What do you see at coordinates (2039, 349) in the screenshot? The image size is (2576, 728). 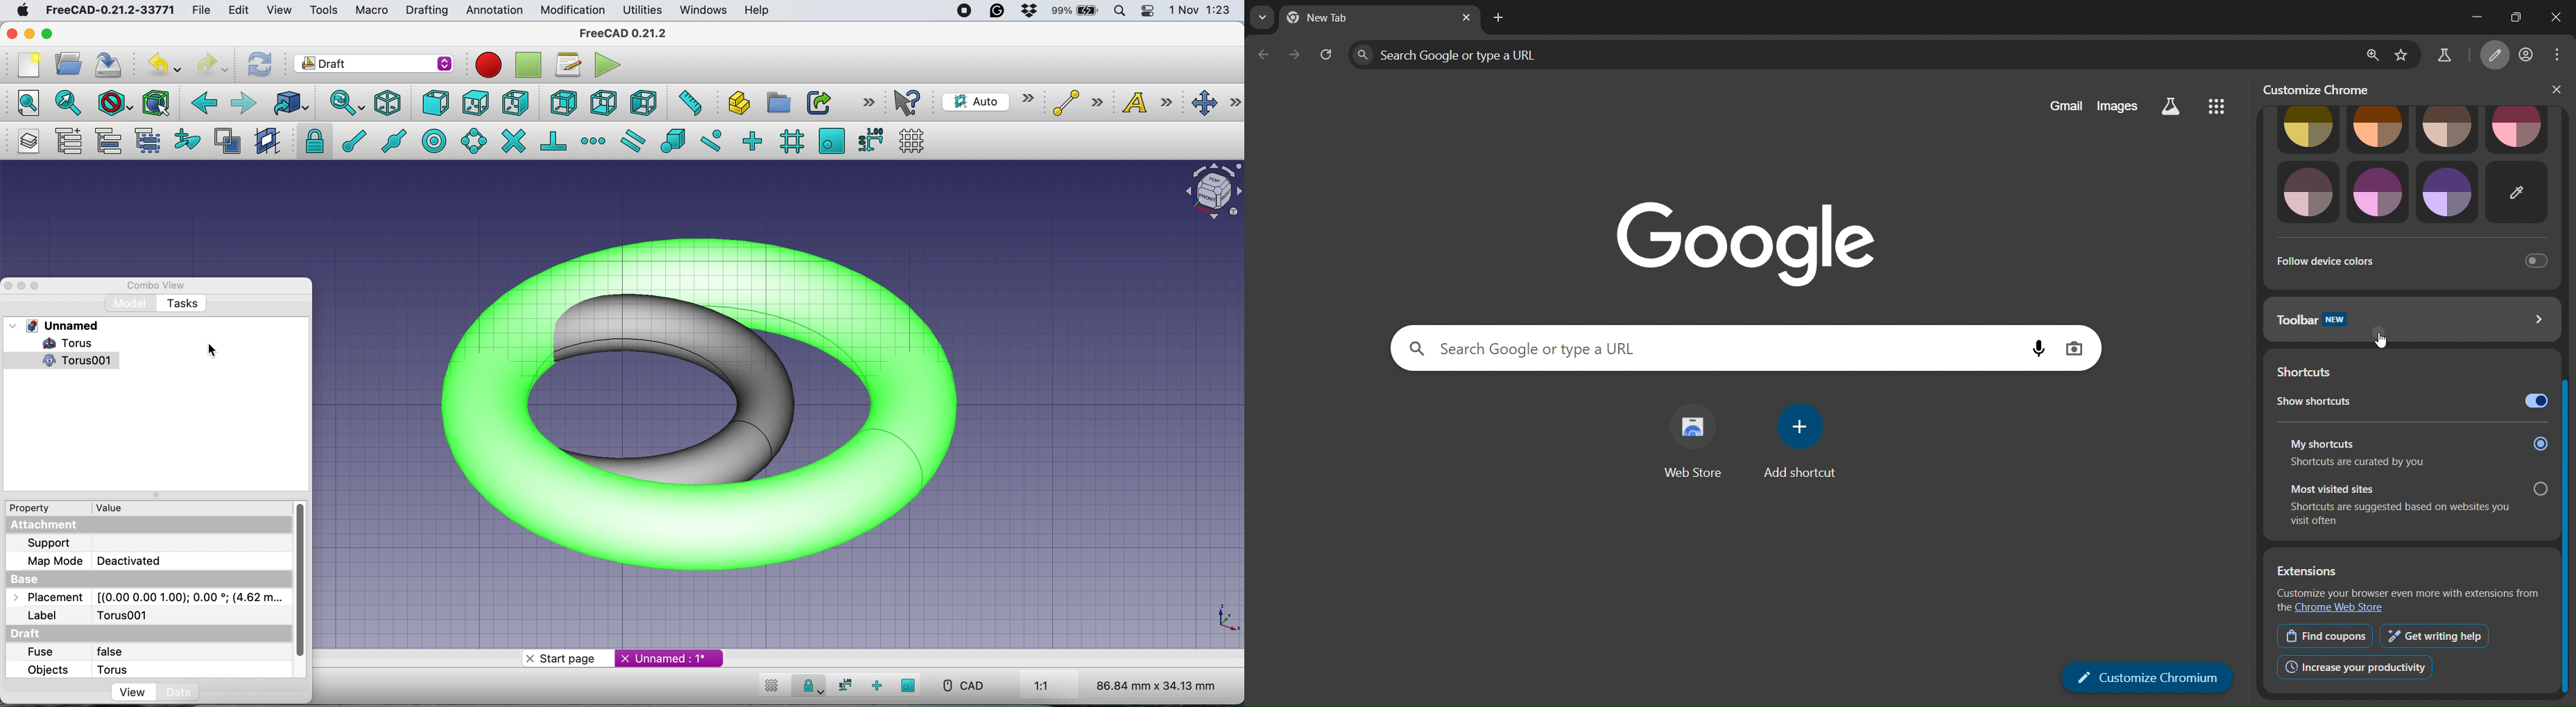 I see `voice search` at bounding box center [2039, 349].